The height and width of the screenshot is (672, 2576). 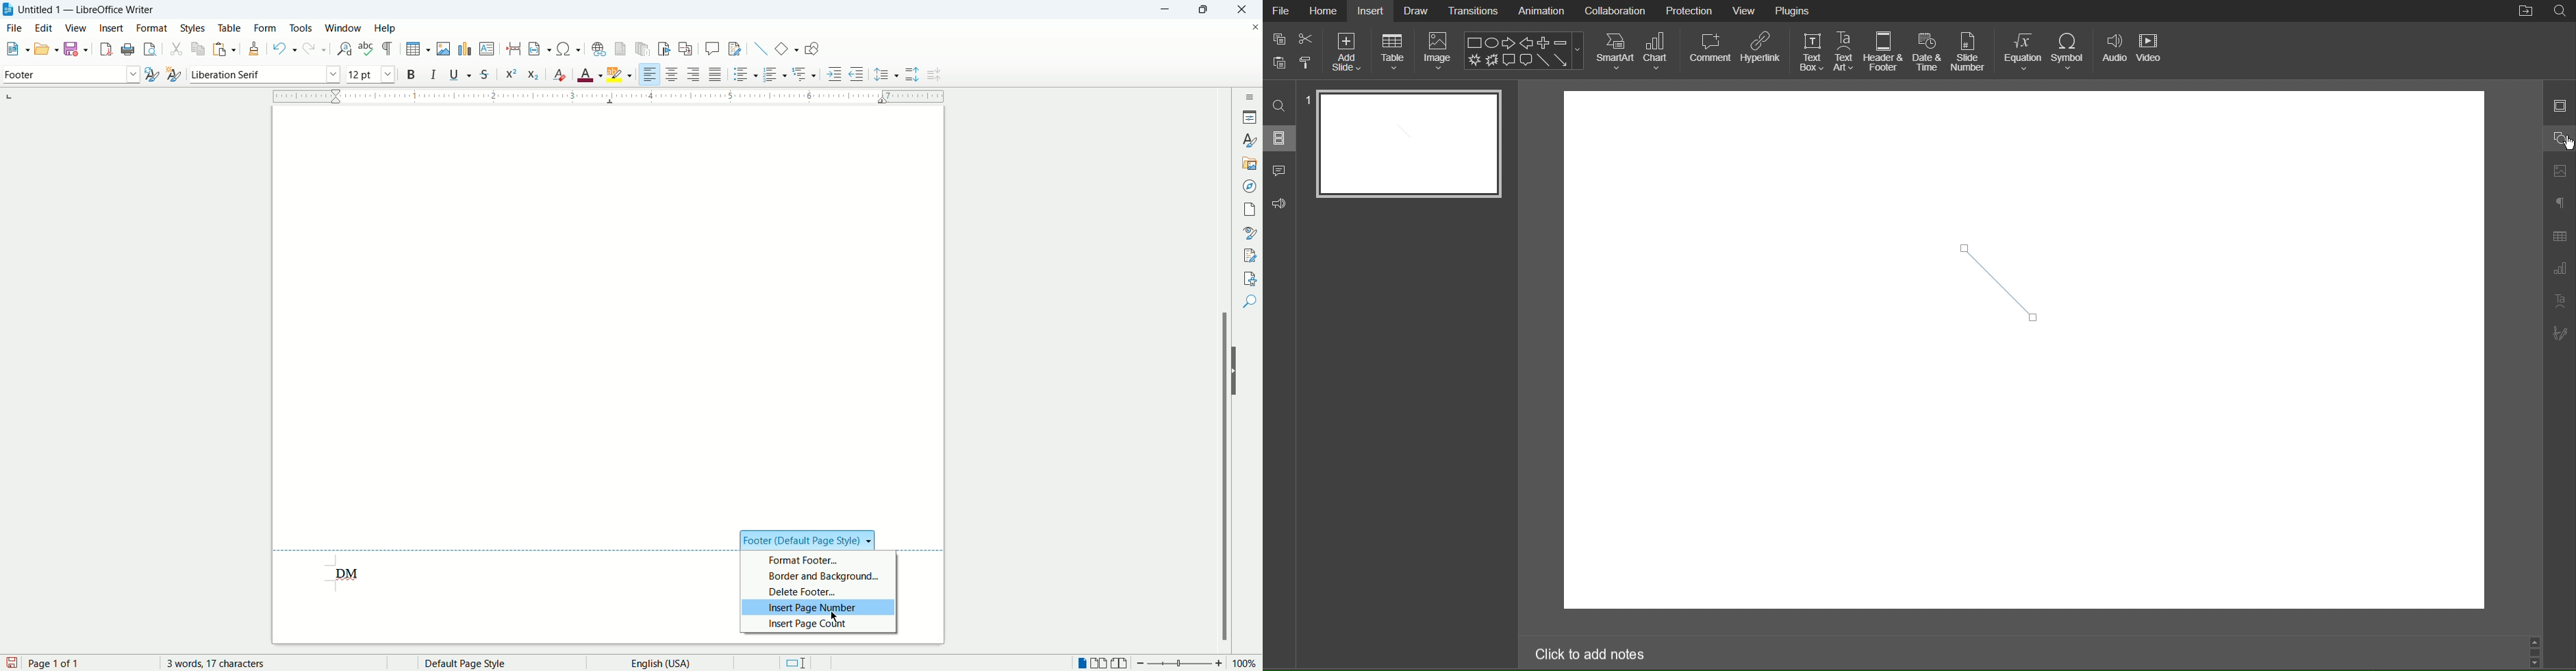 I want to click on decrease paragraph spacing, so click(x=934, y=75).